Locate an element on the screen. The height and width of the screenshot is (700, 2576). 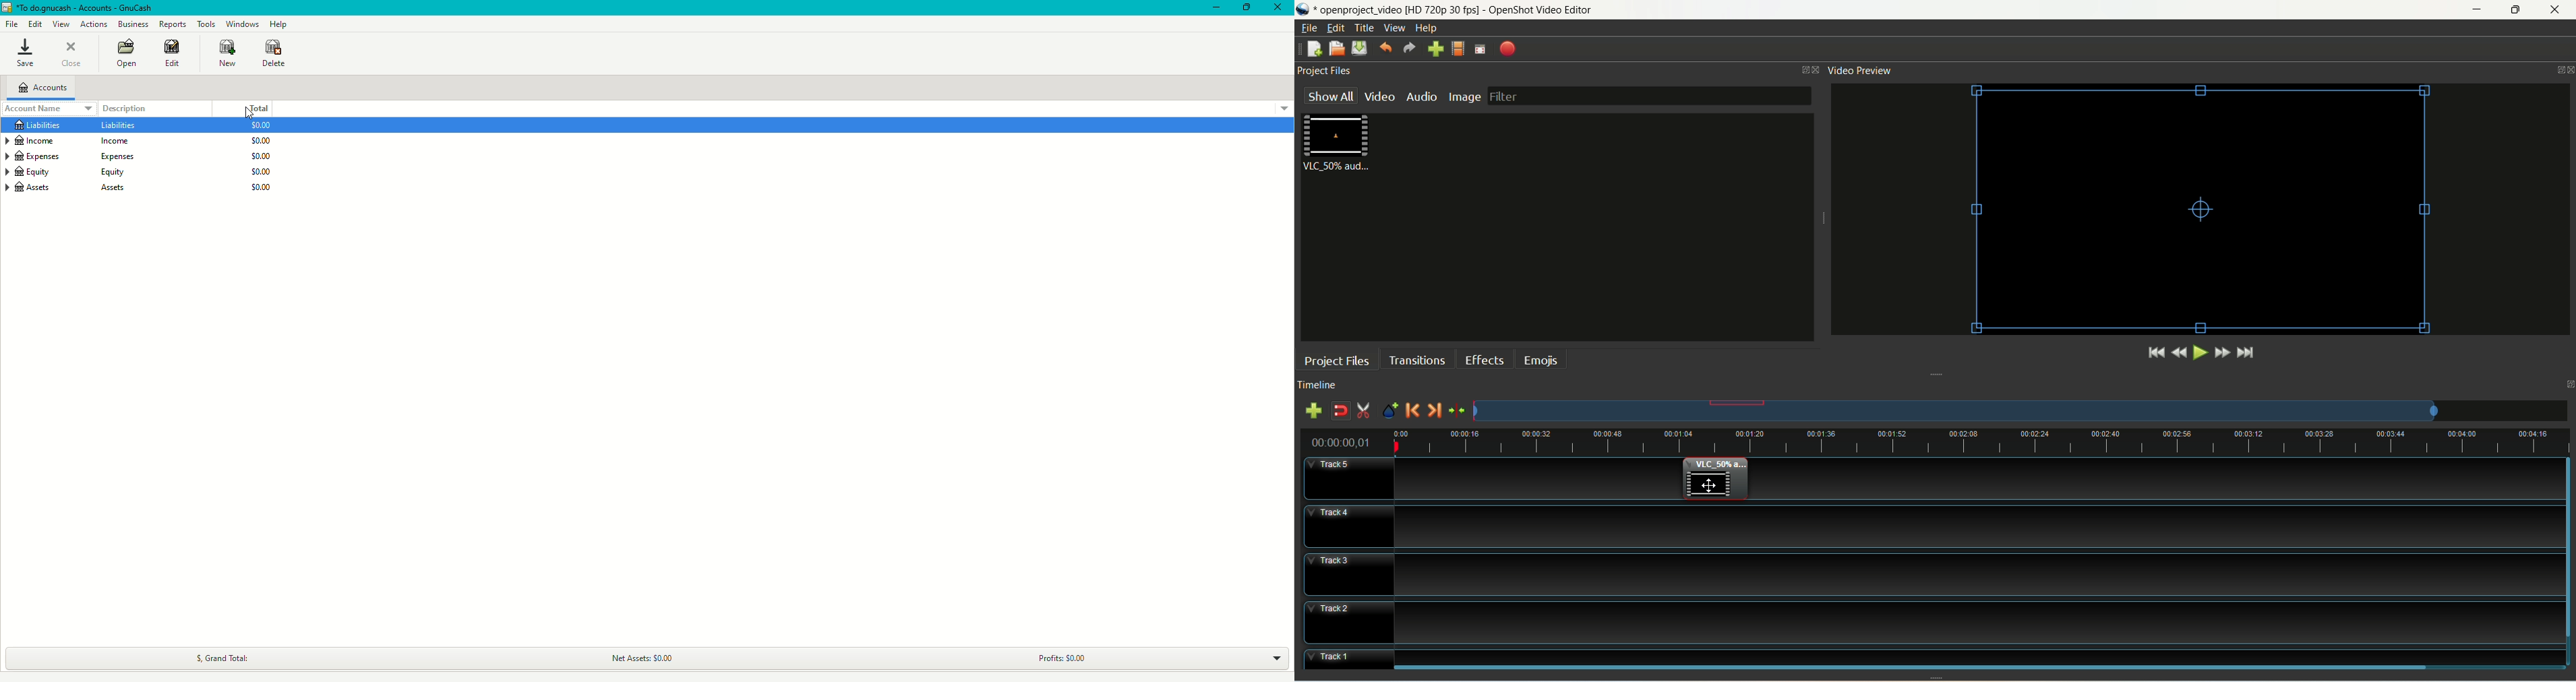
import file is located at coordinates (1436, 49).